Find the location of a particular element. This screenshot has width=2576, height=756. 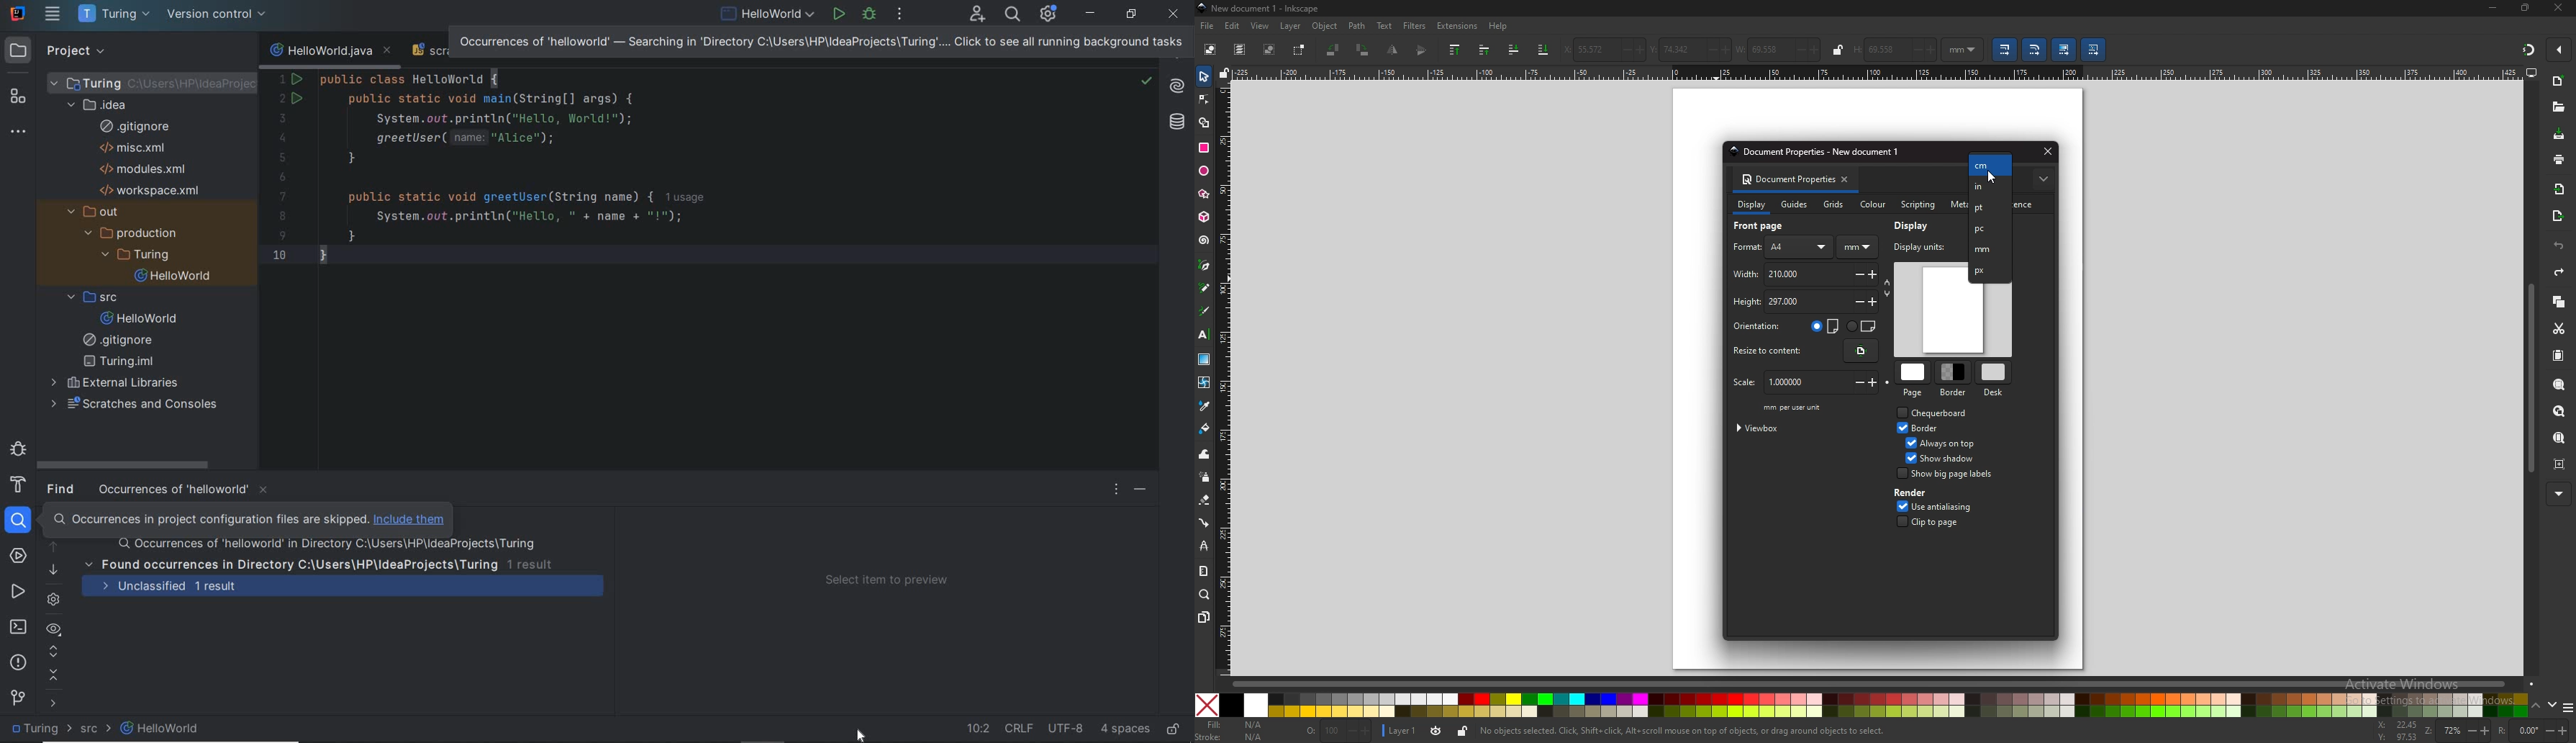

copy is located at coordinates (2559, 302).